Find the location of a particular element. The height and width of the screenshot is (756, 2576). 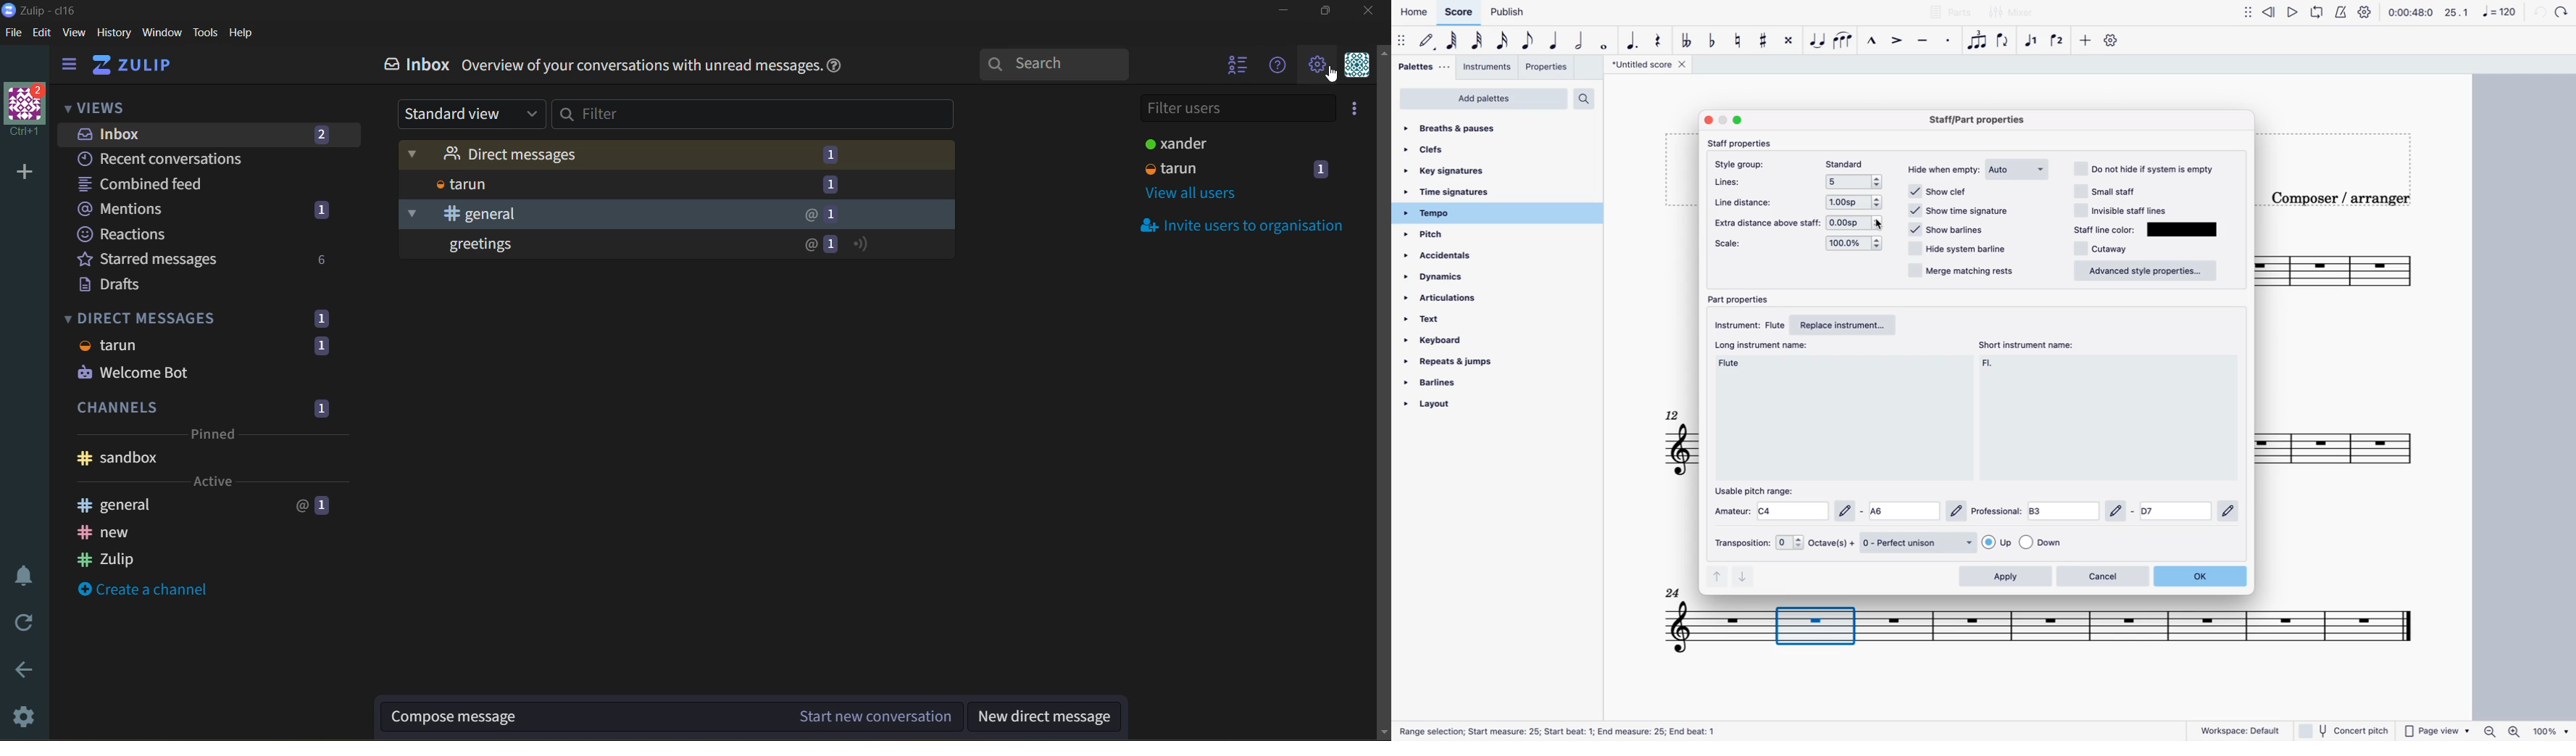

accidentals is located at coordinates (1446, 257).